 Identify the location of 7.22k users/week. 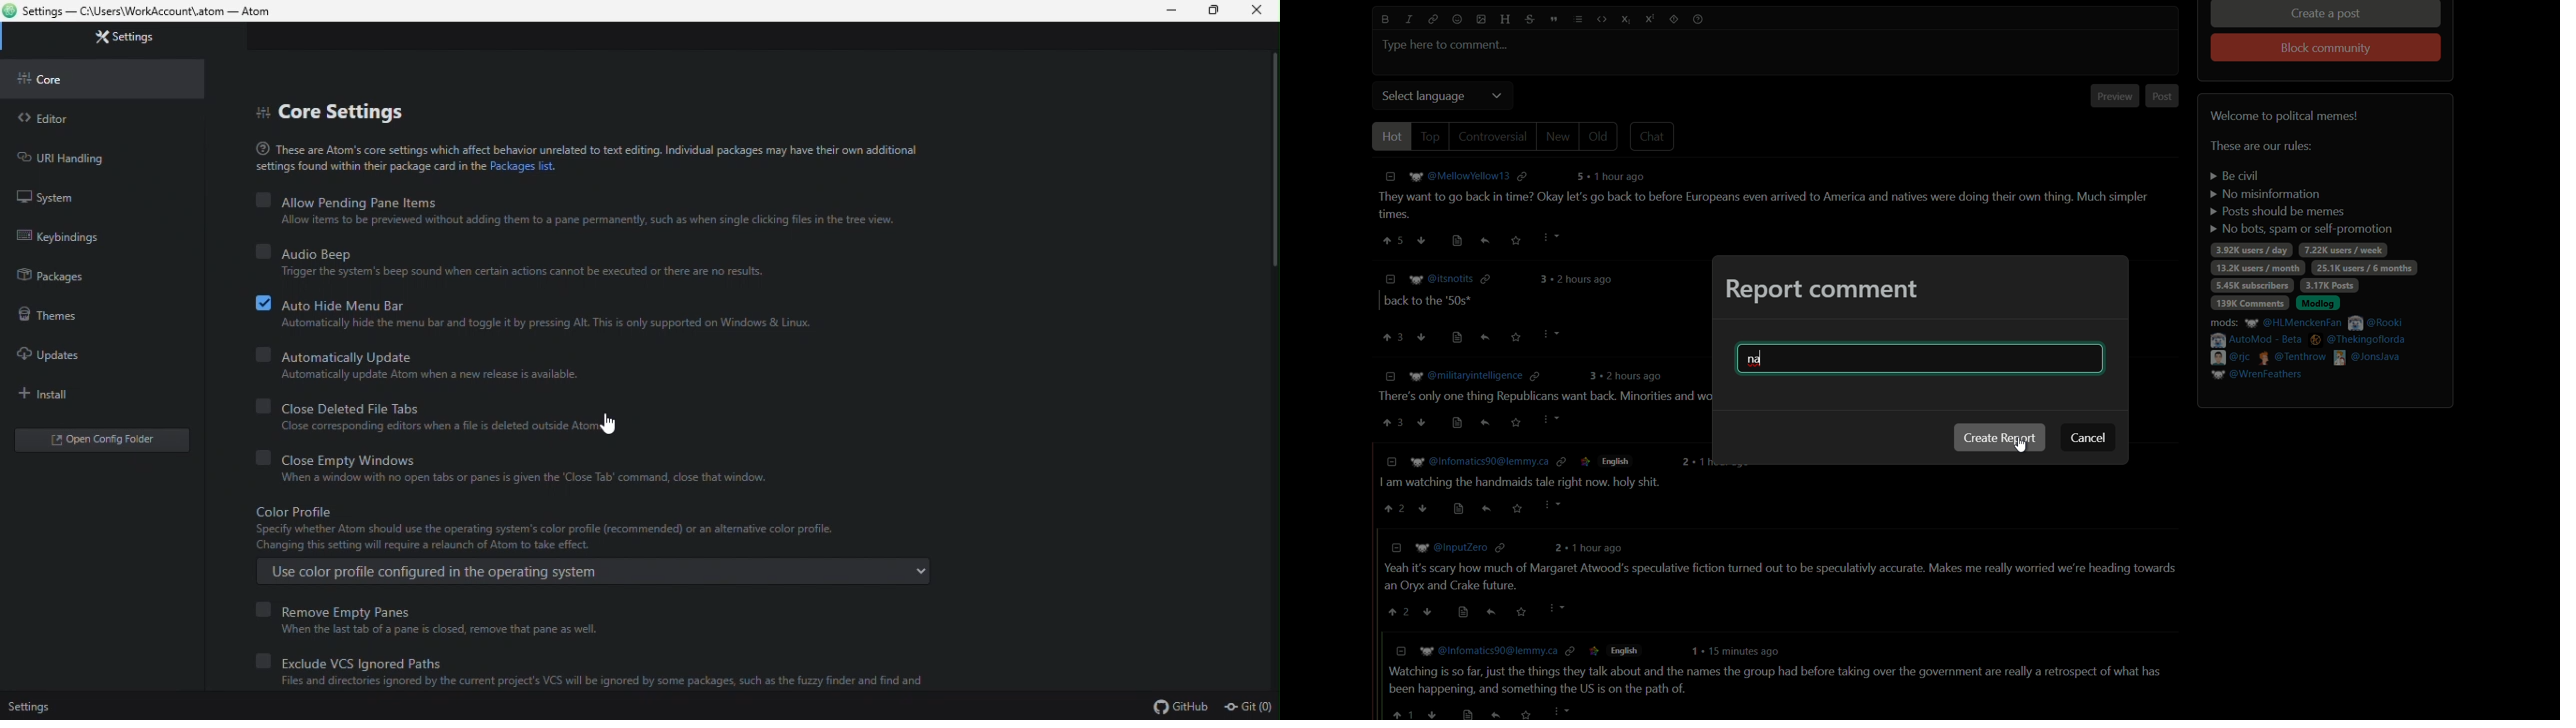
(2343, 251).